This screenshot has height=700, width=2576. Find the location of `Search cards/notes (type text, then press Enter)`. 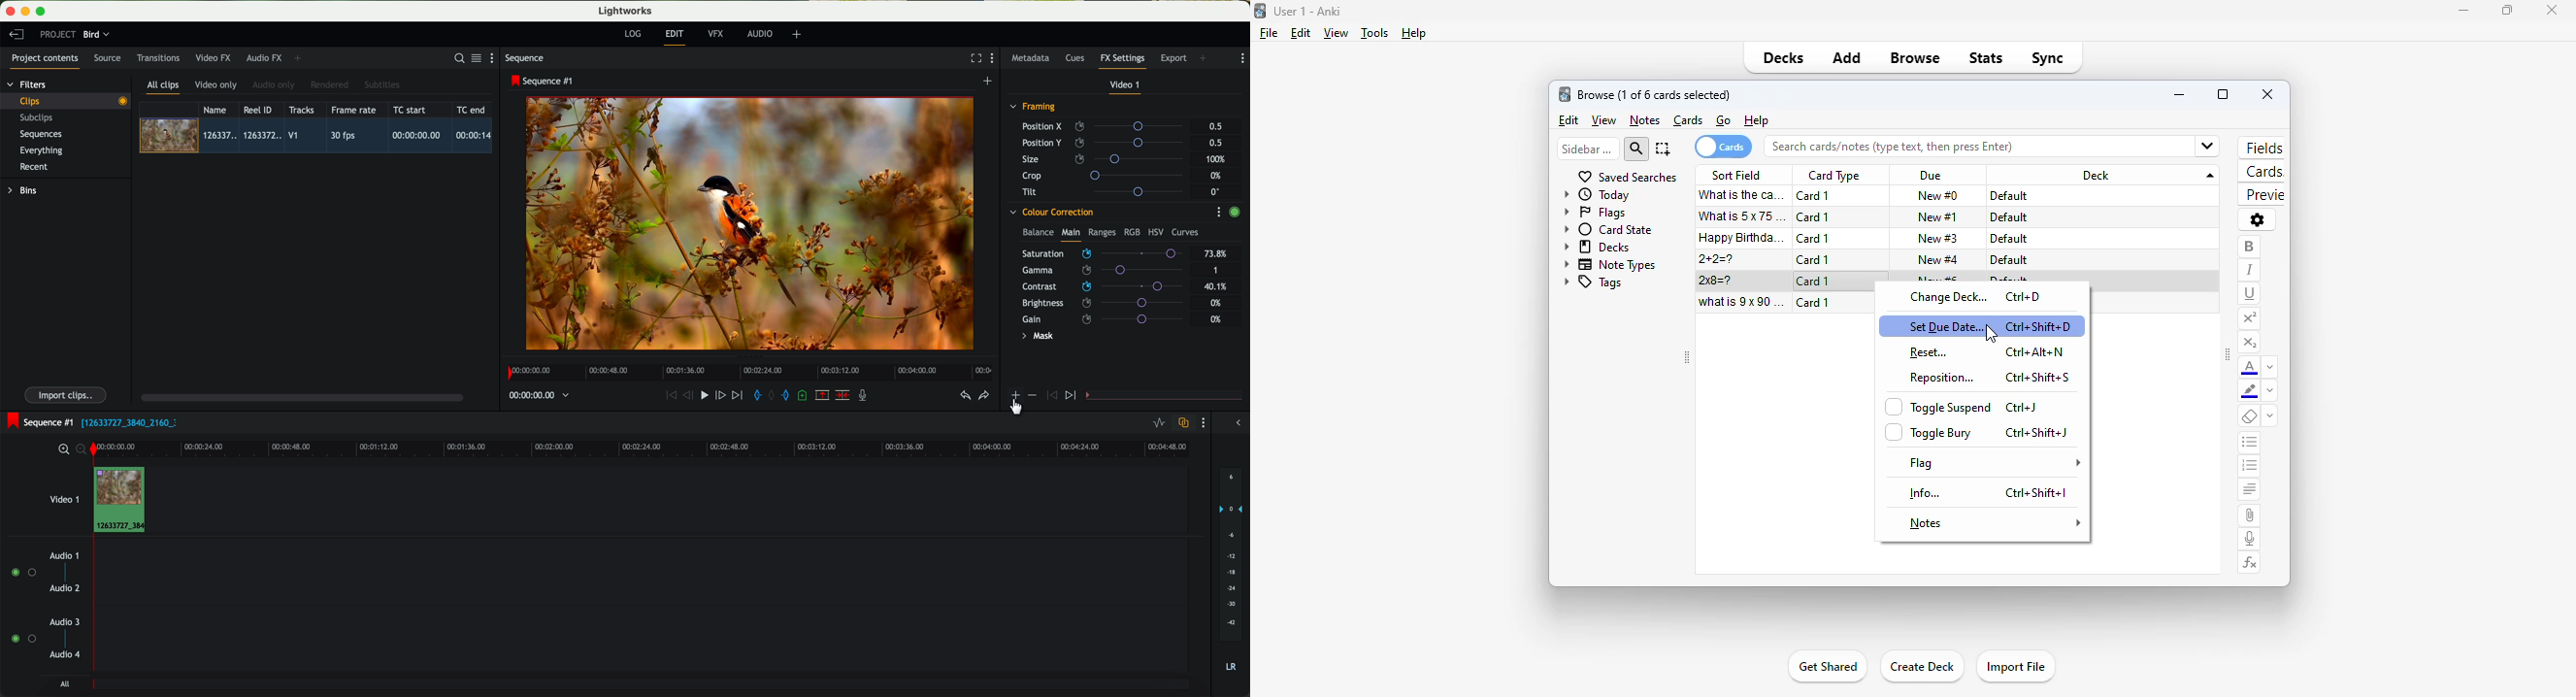

Search cards/notes (type text, then press Enter) is located at coordinates (1995, 146).